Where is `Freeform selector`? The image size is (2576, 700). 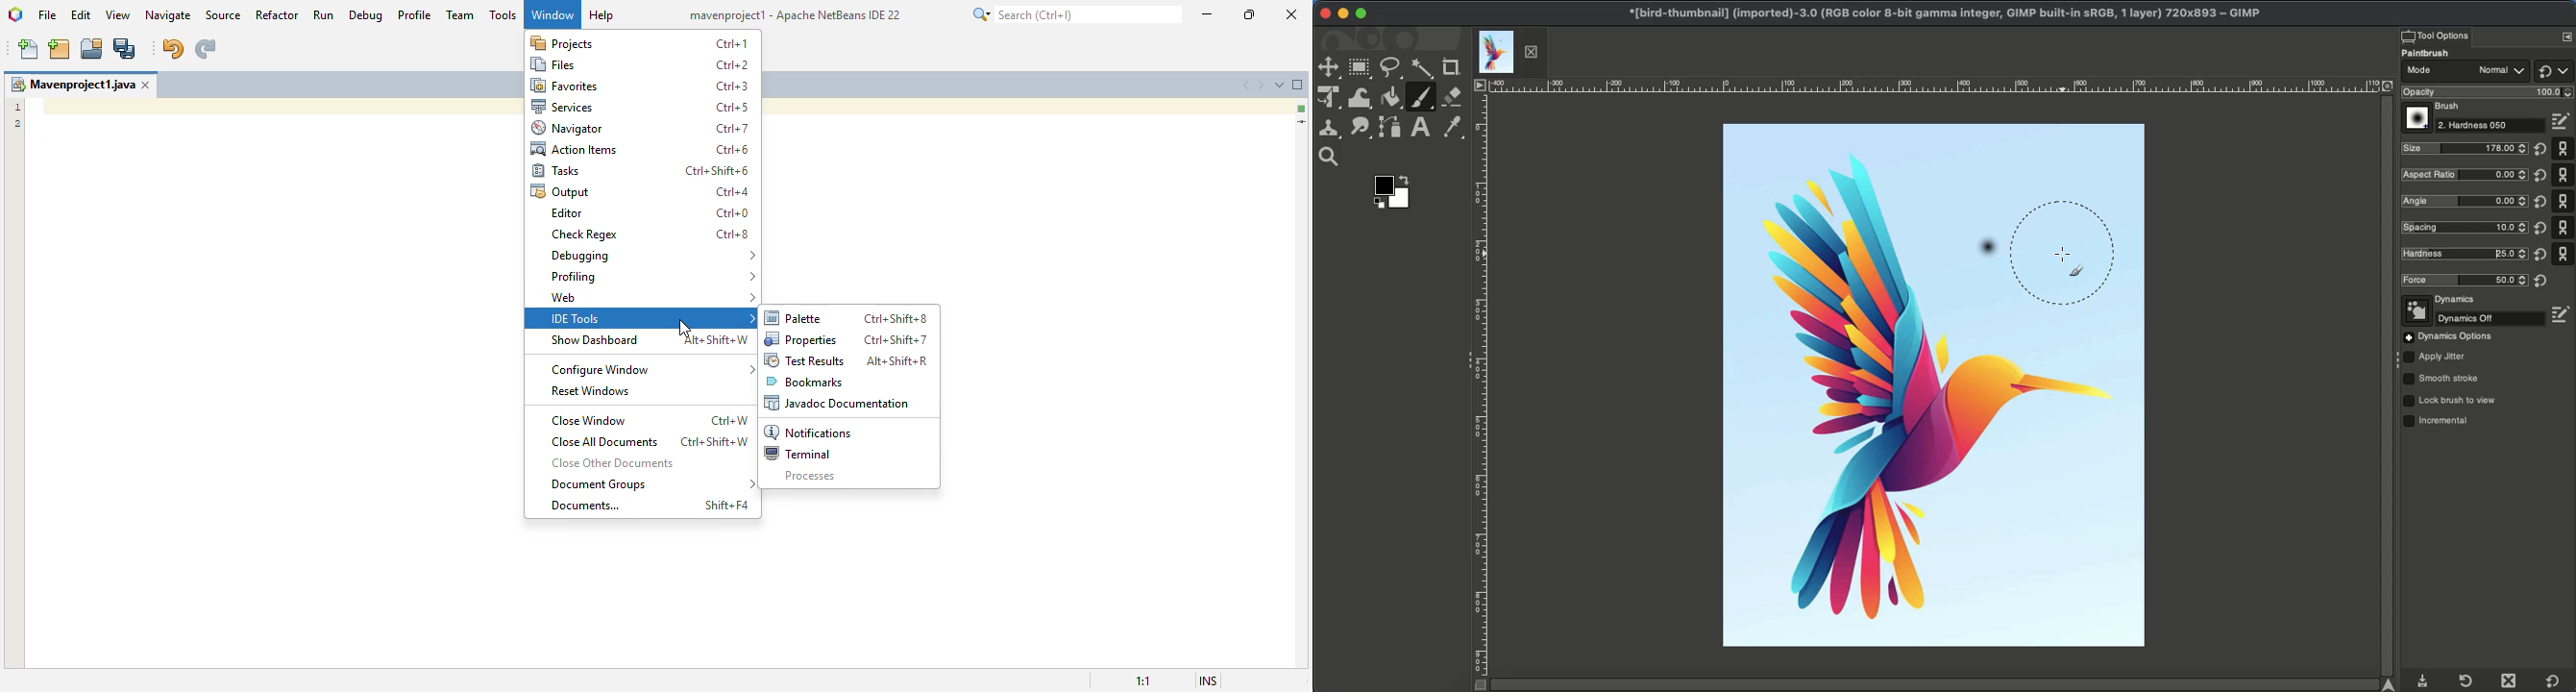 Freeform selector is located at coordinates (1392, 68).